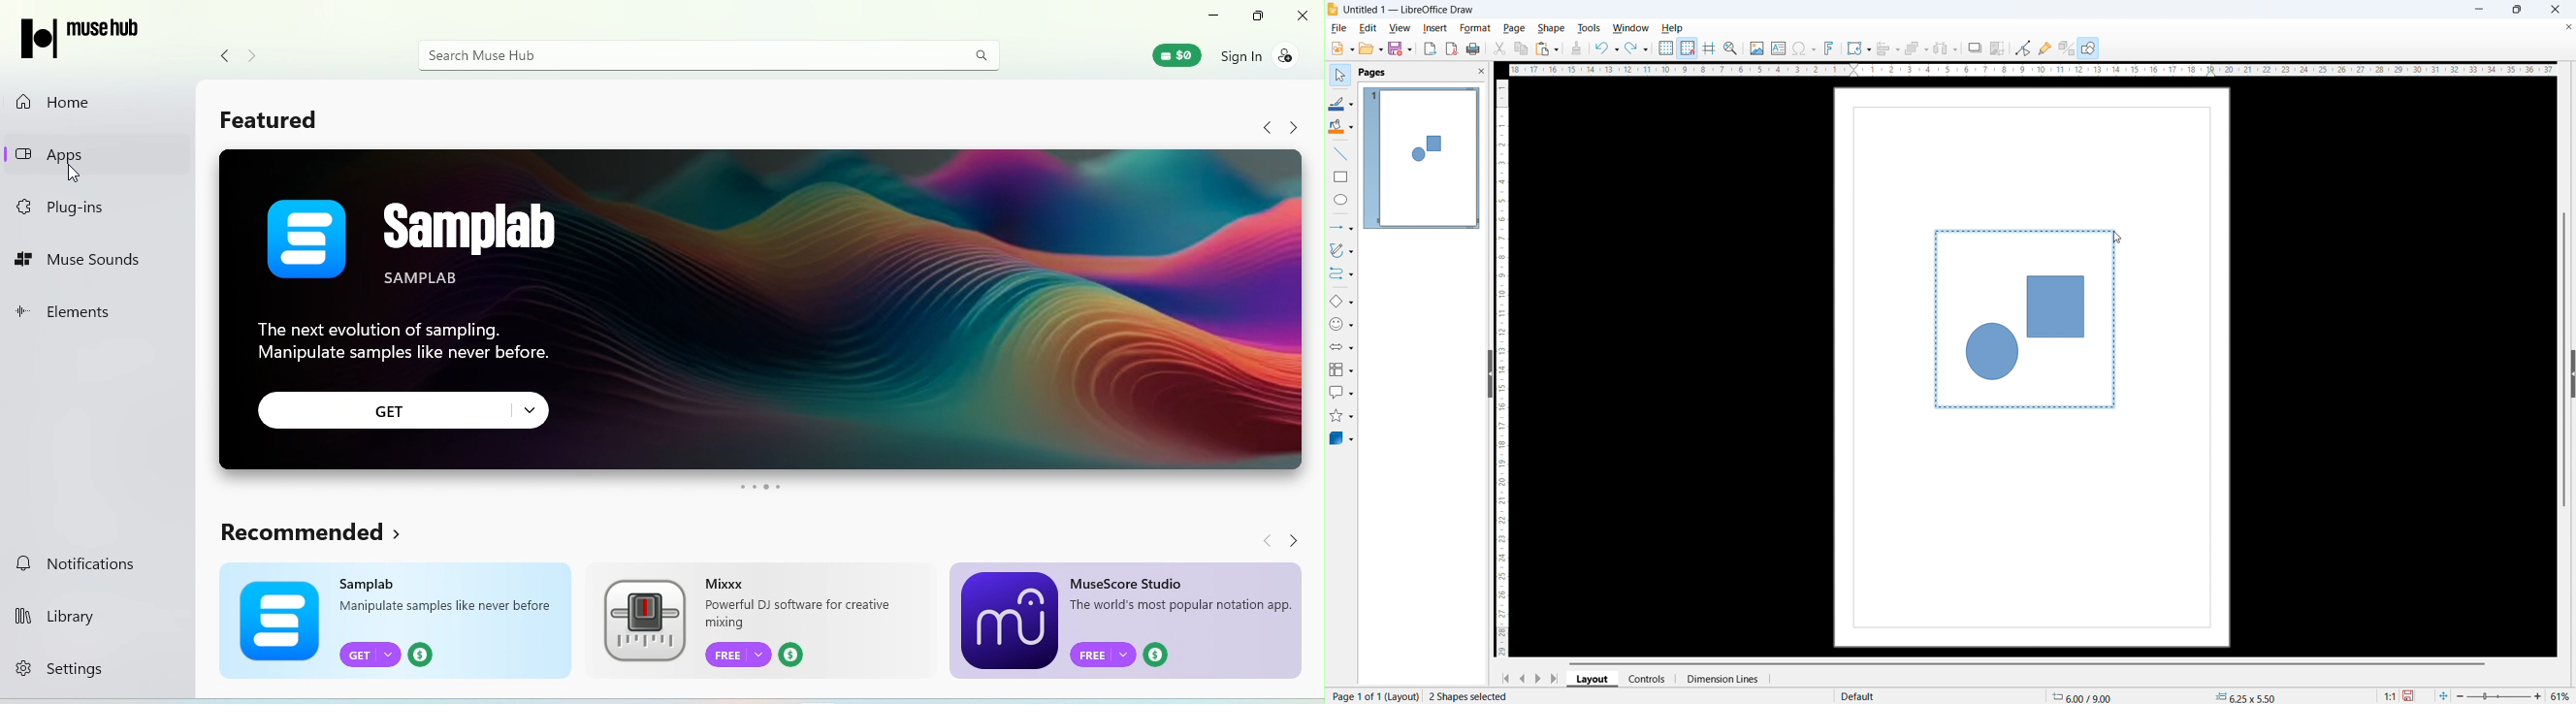 This screenshot has width=2576, height=728. What do you see at coordinates (1342, 417) in the screenshot?
I see `stars & banners` at bounding box center [1342, 417].